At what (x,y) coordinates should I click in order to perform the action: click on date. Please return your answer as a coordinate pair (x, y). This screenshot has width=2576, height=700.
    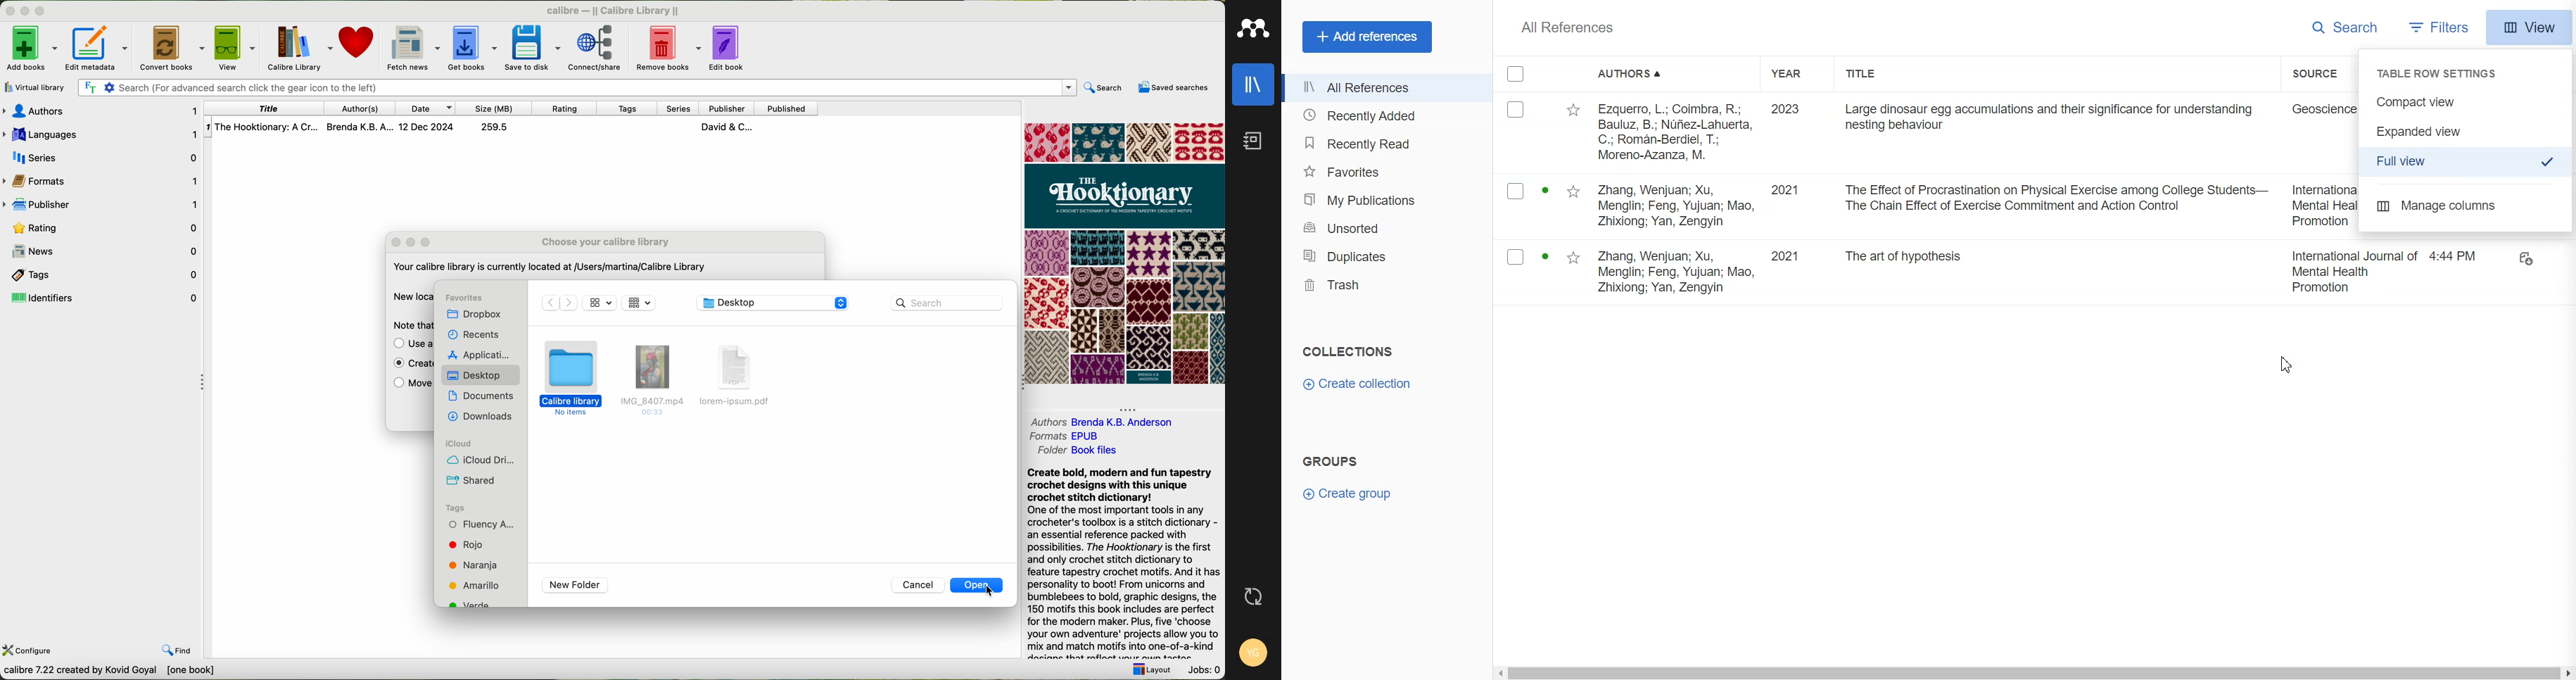
    Looking at the image, I should click on (425, 107).